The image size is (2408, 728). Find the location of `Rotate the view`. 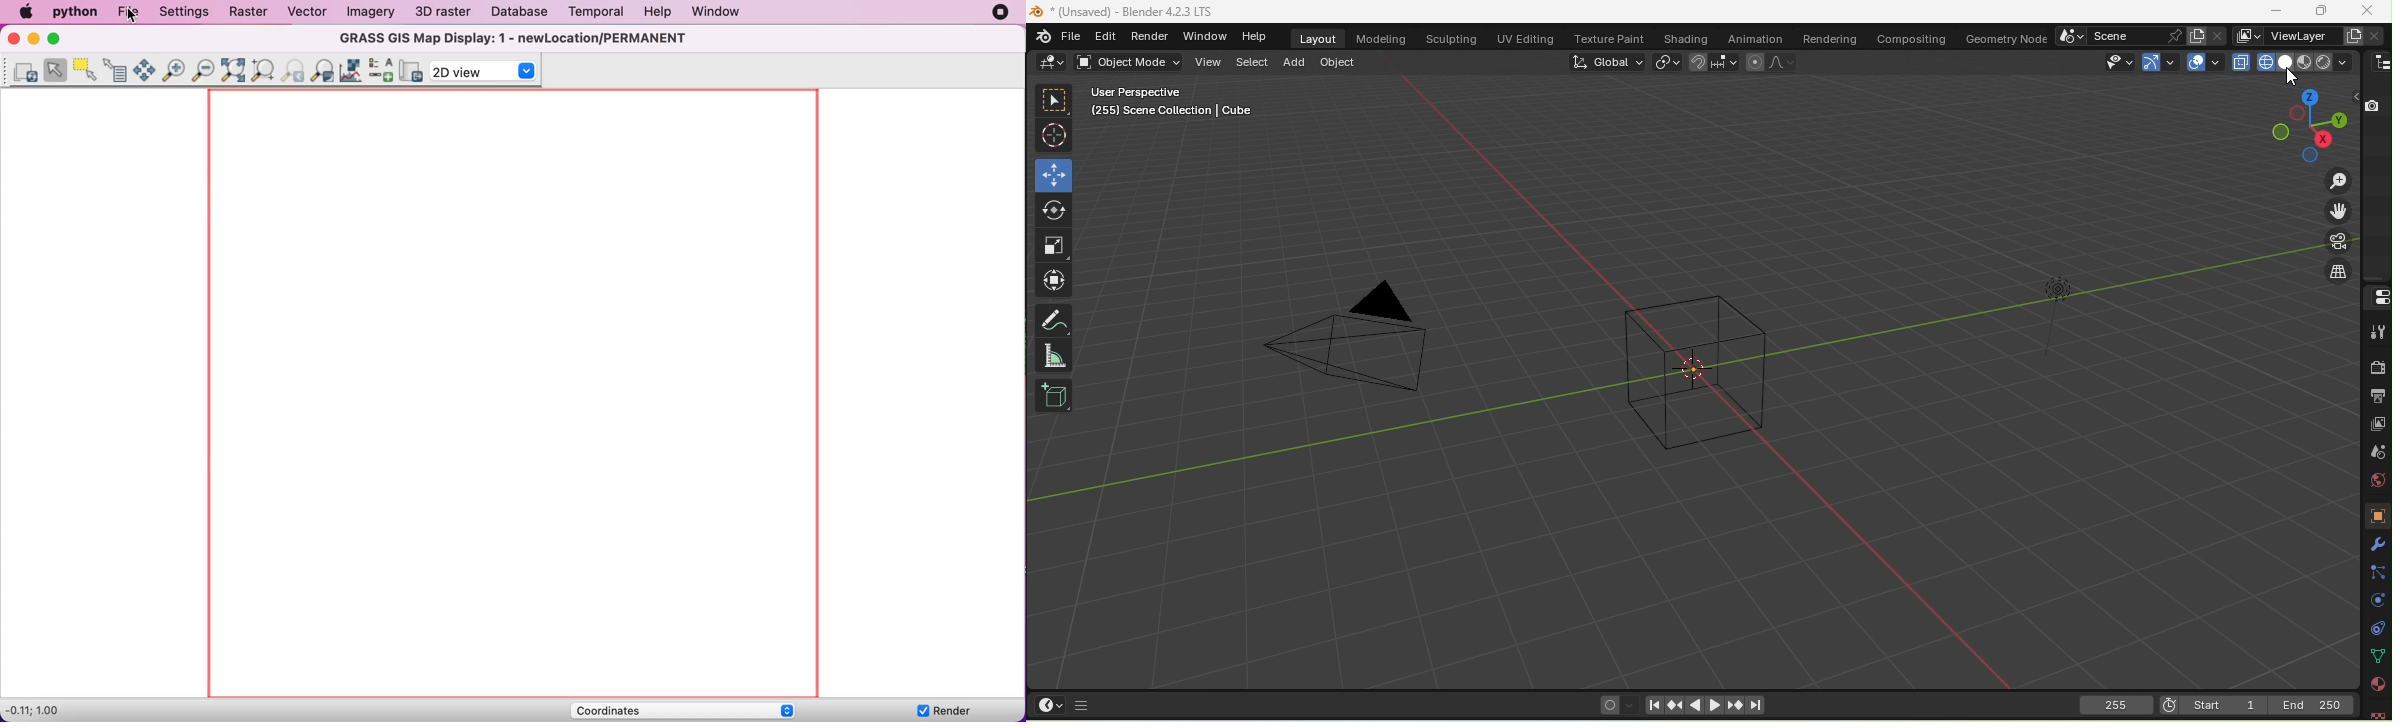

Rotate the view is located at coordinates (2310, 156).